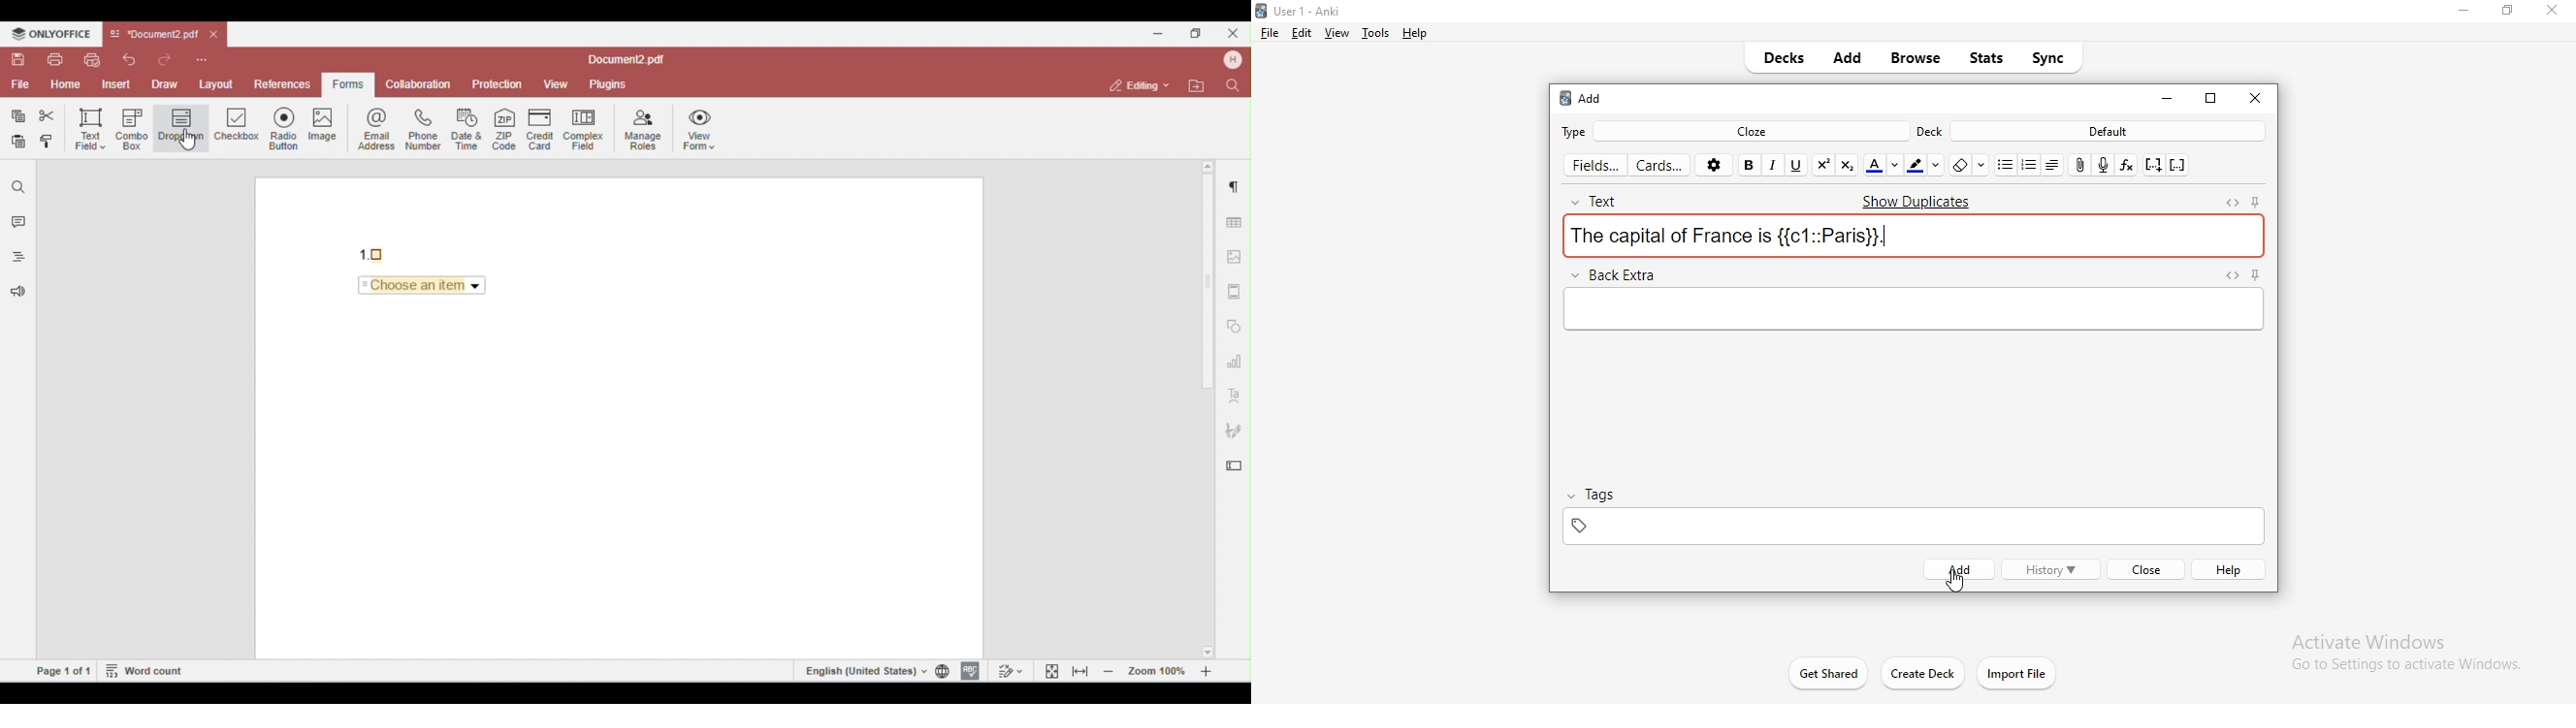 Image resolution: width=2576 pixels, height=728 pixels. I want to click on tools, so click(1375, 35).